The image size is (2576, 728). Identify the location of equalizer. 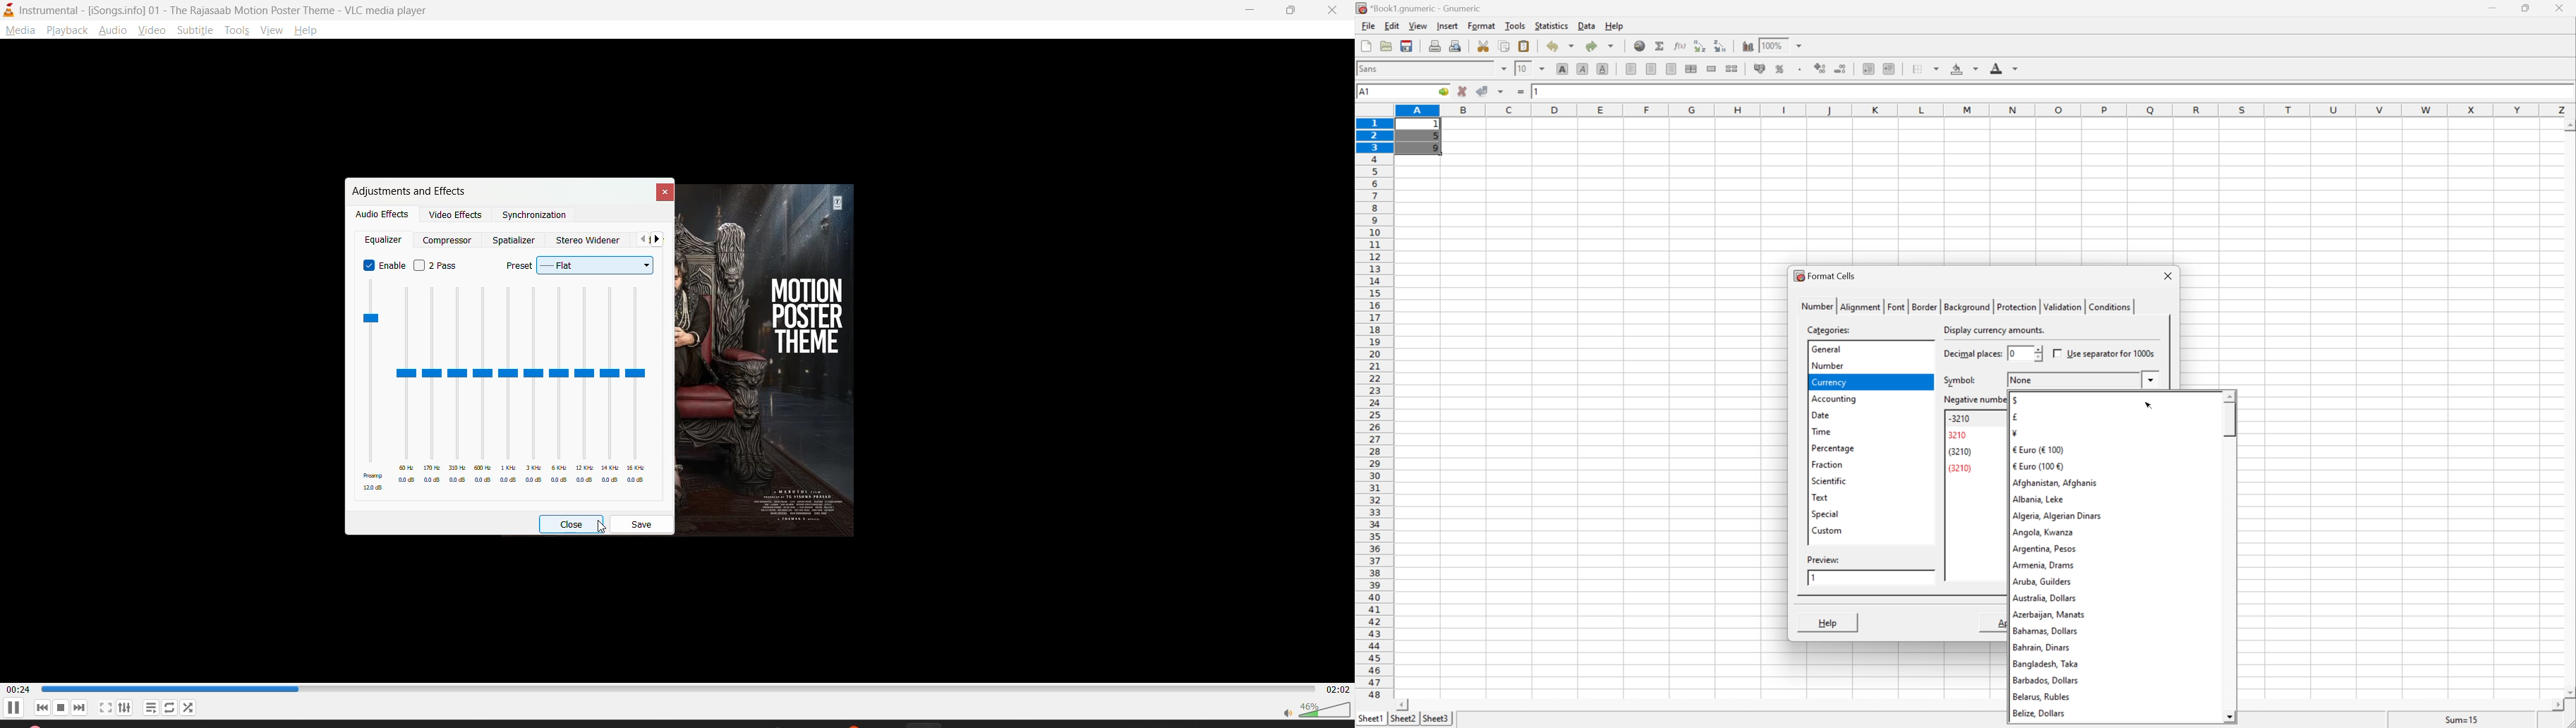
(386, 241).